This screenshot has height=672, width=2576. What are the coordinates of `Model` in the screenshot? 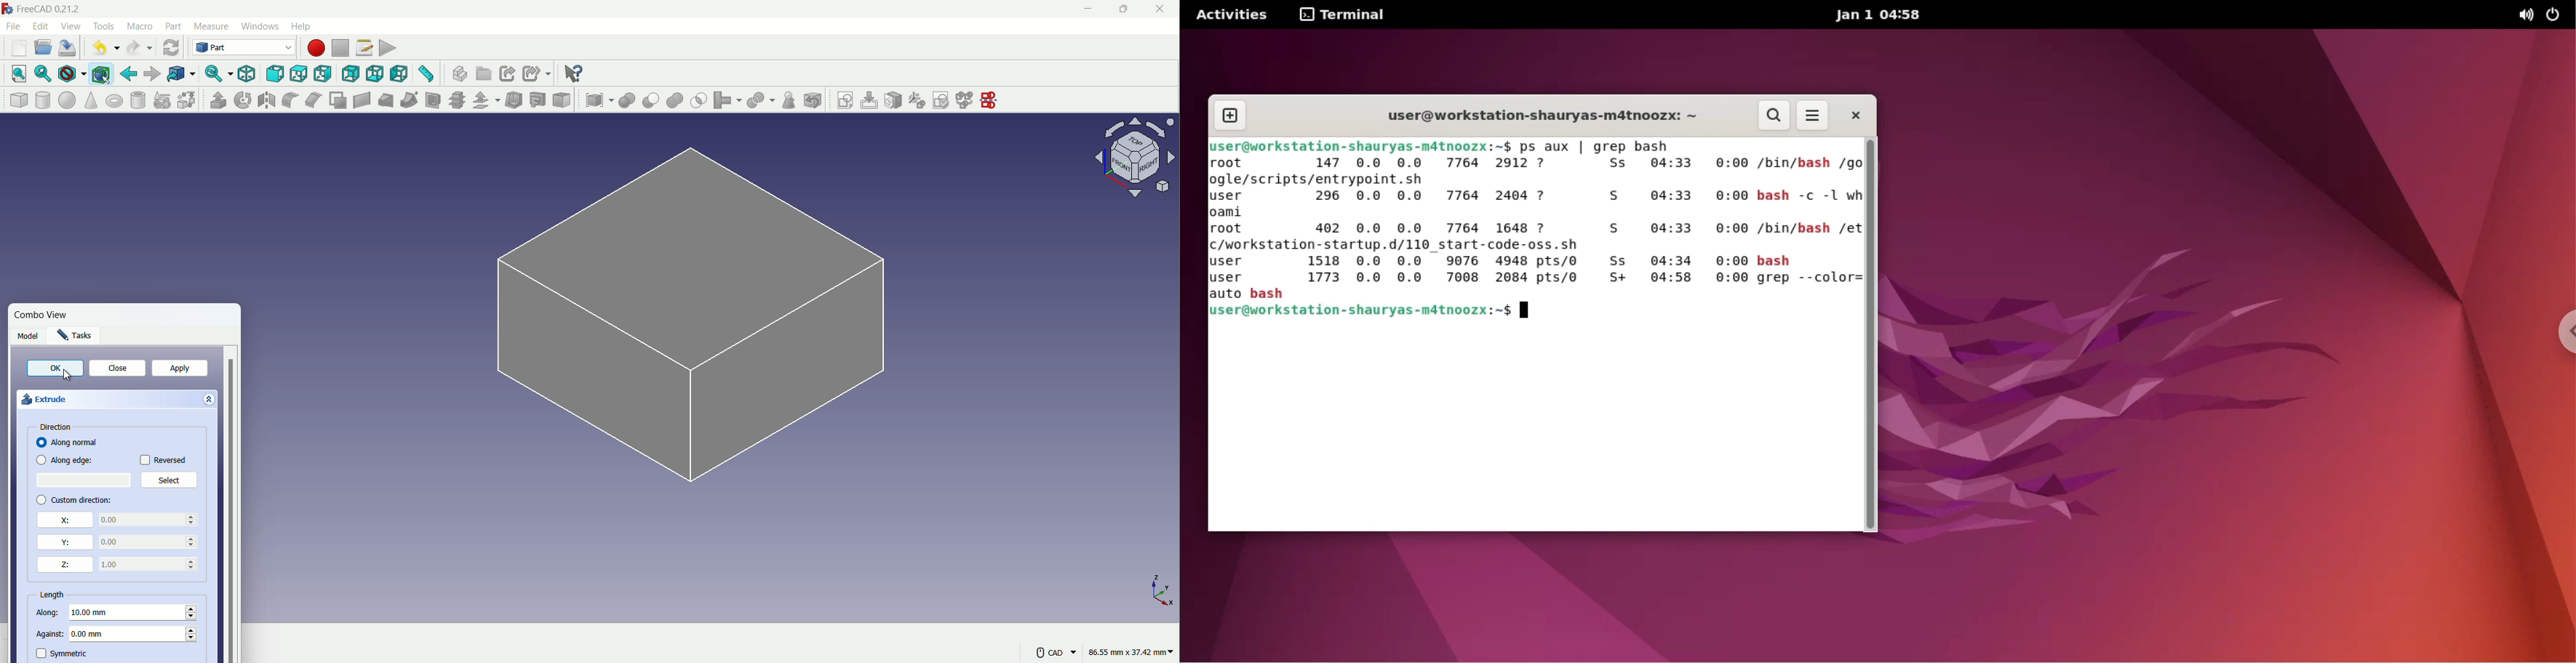 It's located at (28, 334).